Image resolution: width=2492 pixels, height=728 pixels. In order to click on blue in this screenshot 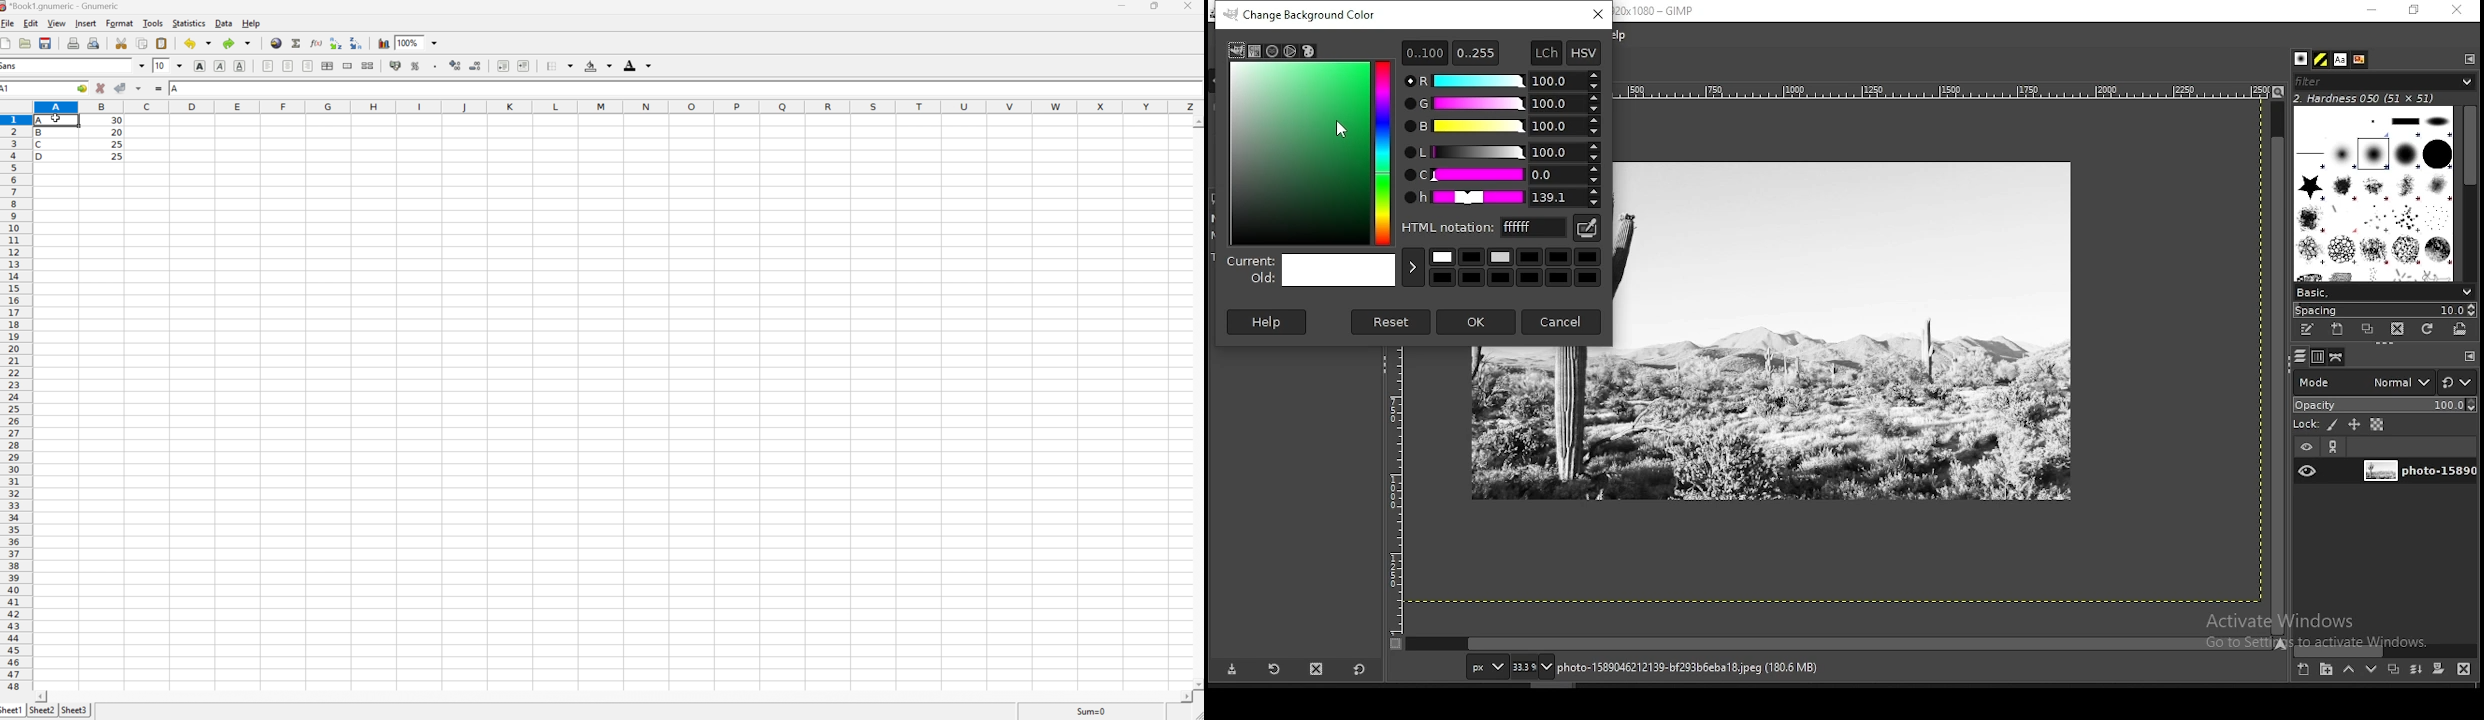, I will do `click(1502, 127)`.